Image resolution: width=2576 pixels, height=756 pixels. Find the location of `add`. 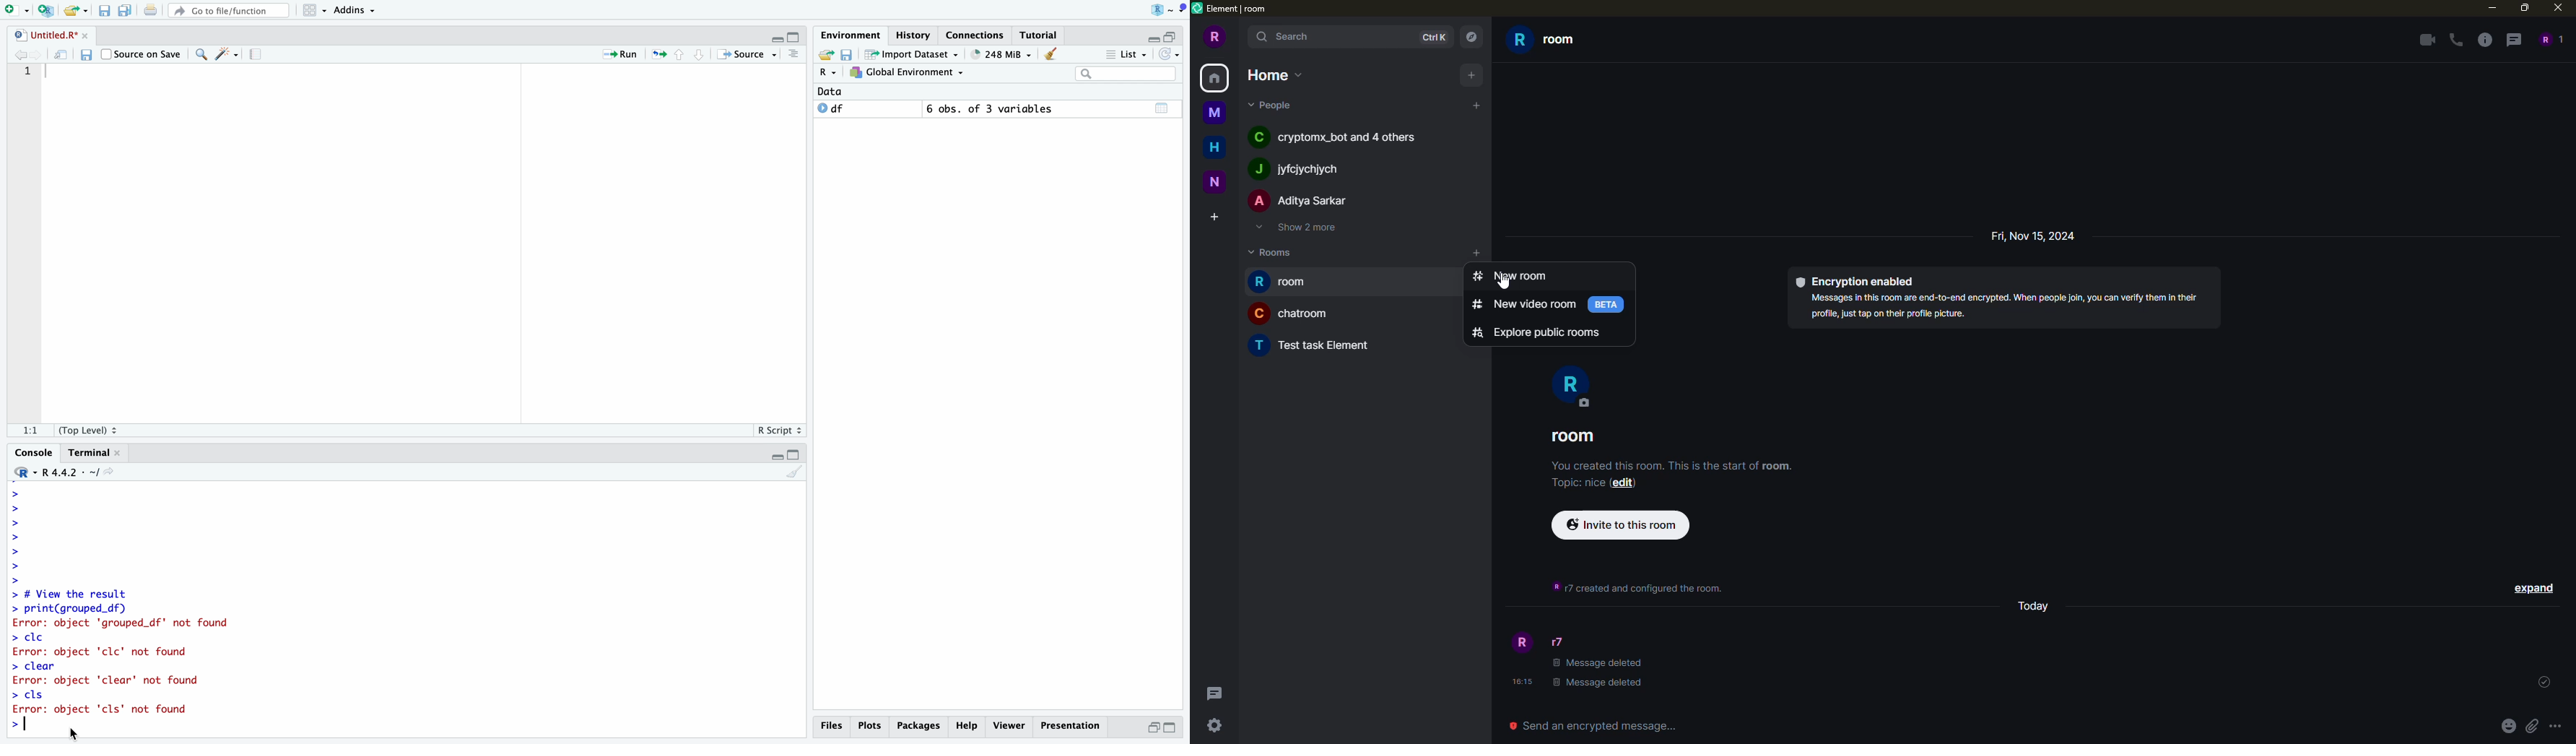

add is located at coordinates (1476, 105).